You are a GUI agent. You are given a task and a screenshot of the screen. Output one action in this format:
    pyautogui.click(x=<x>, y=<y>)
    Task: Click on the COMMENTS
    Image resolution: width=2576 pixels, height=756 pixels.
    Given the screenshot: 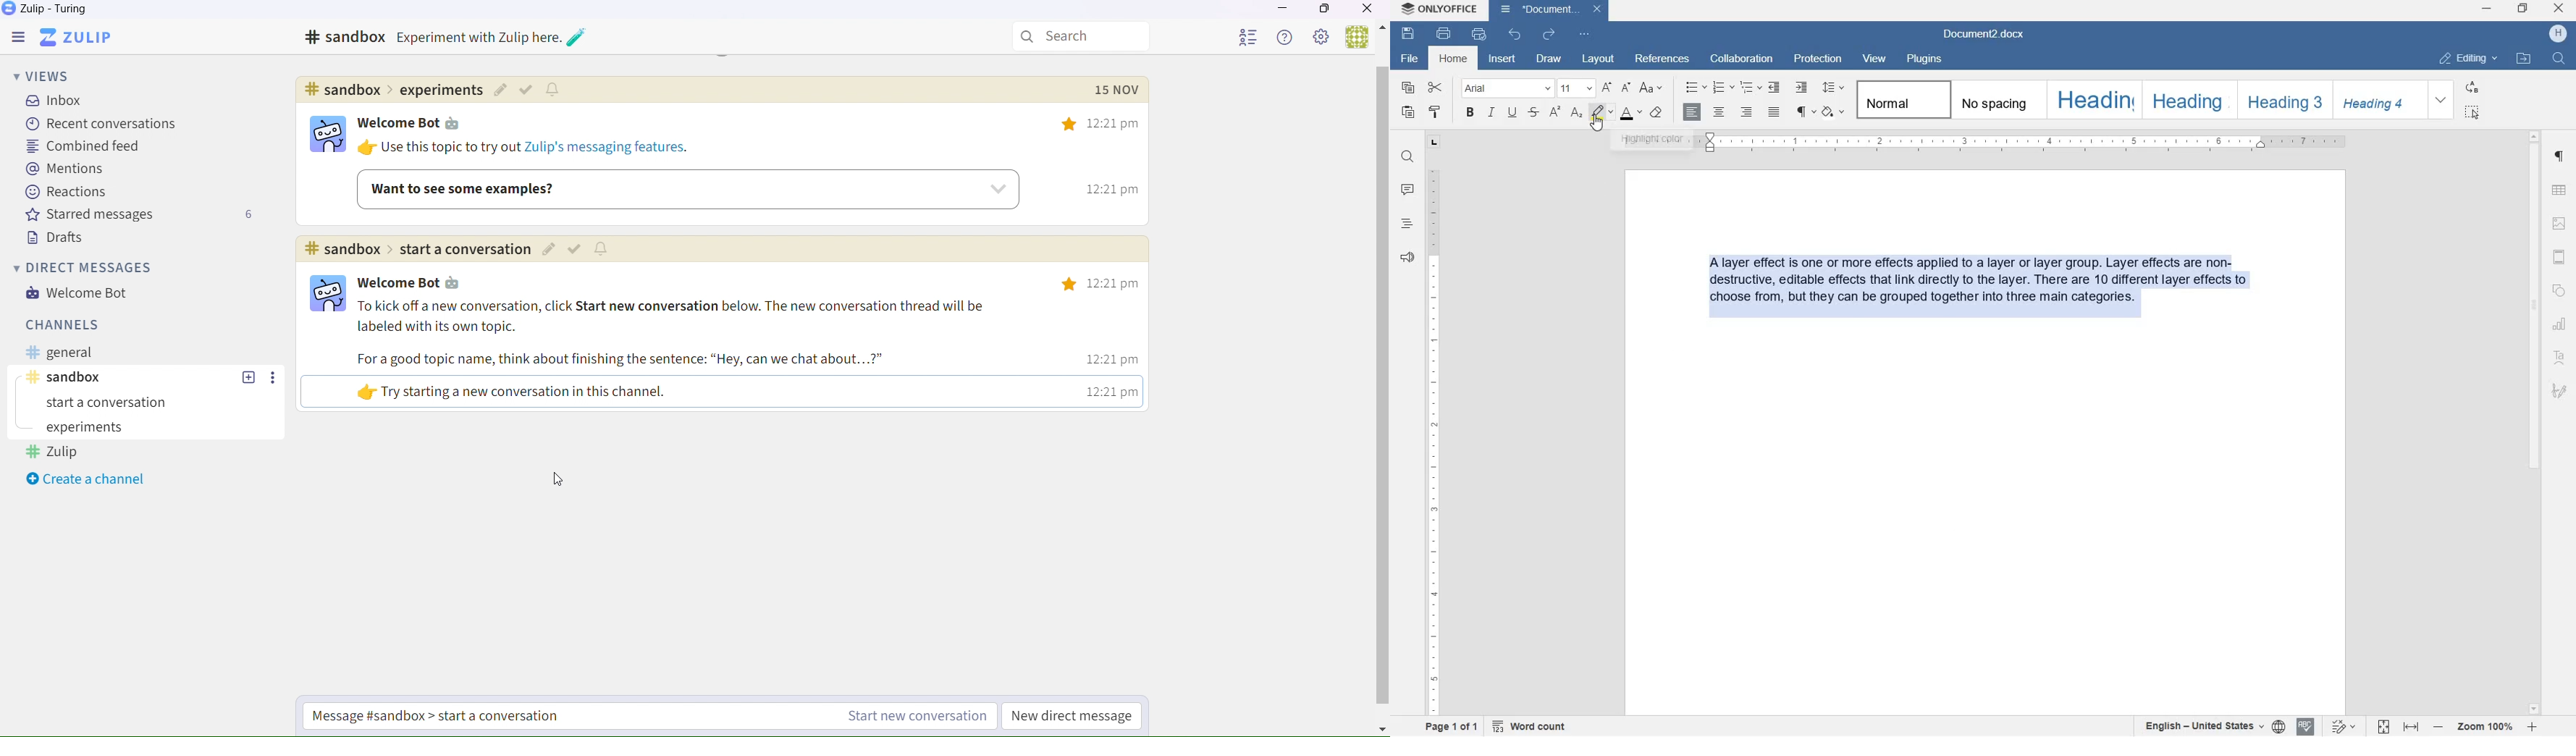 What is the action you would take?
    pyautogui.click(x=1407, y=189)
    